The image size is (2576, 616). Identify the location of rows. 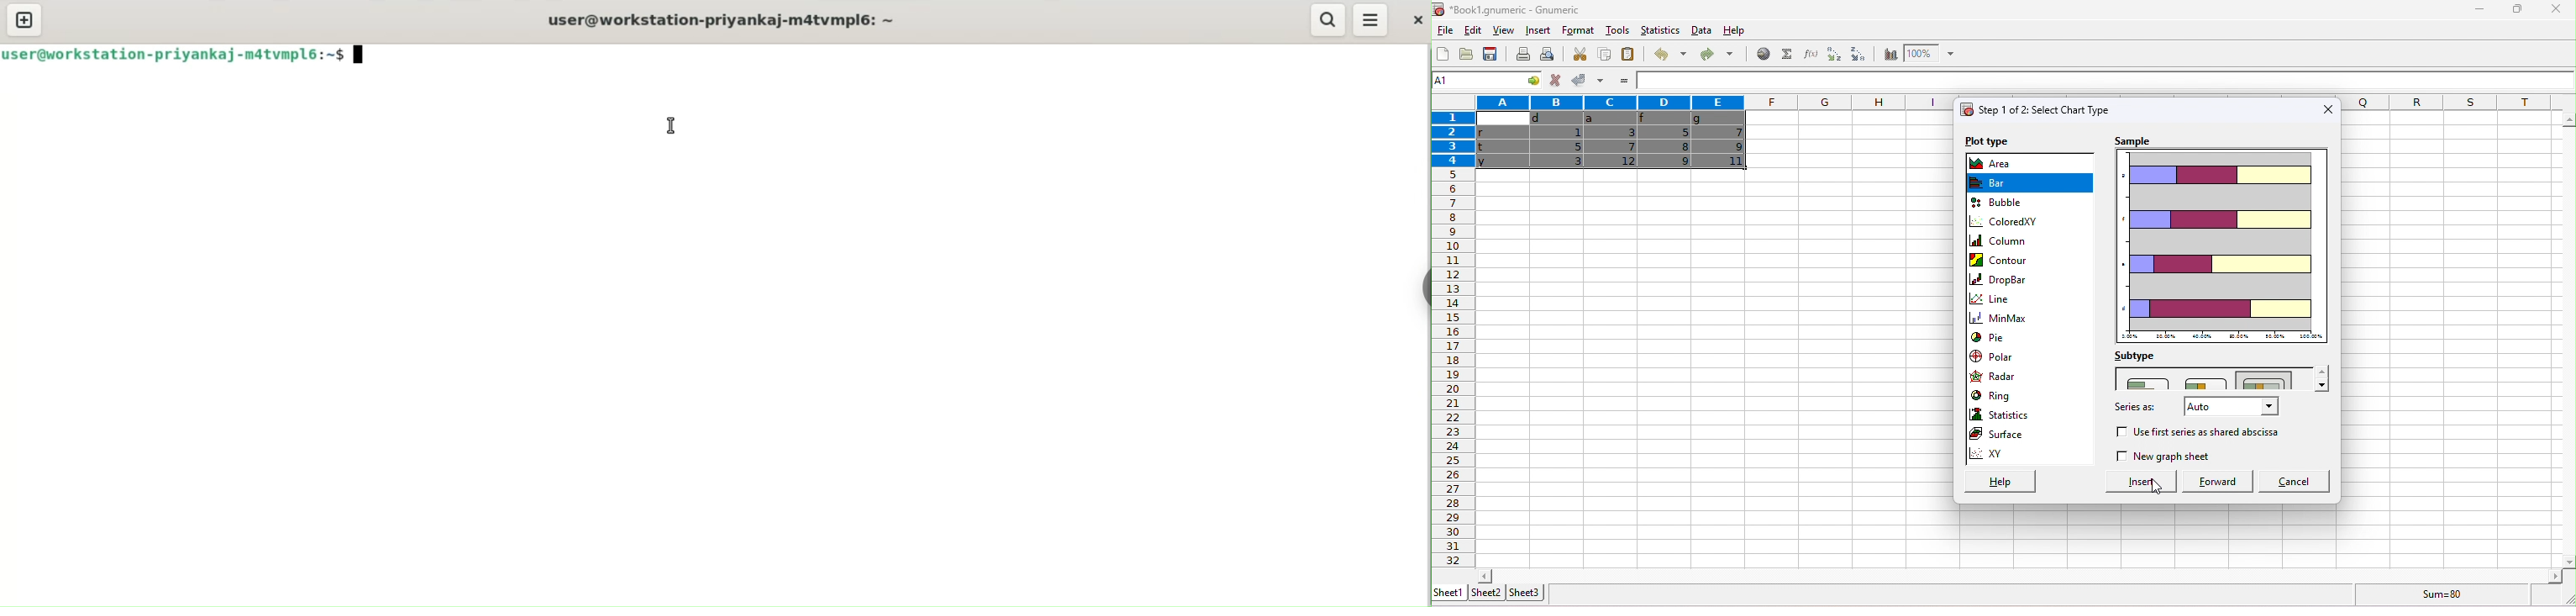
(1451, 141).